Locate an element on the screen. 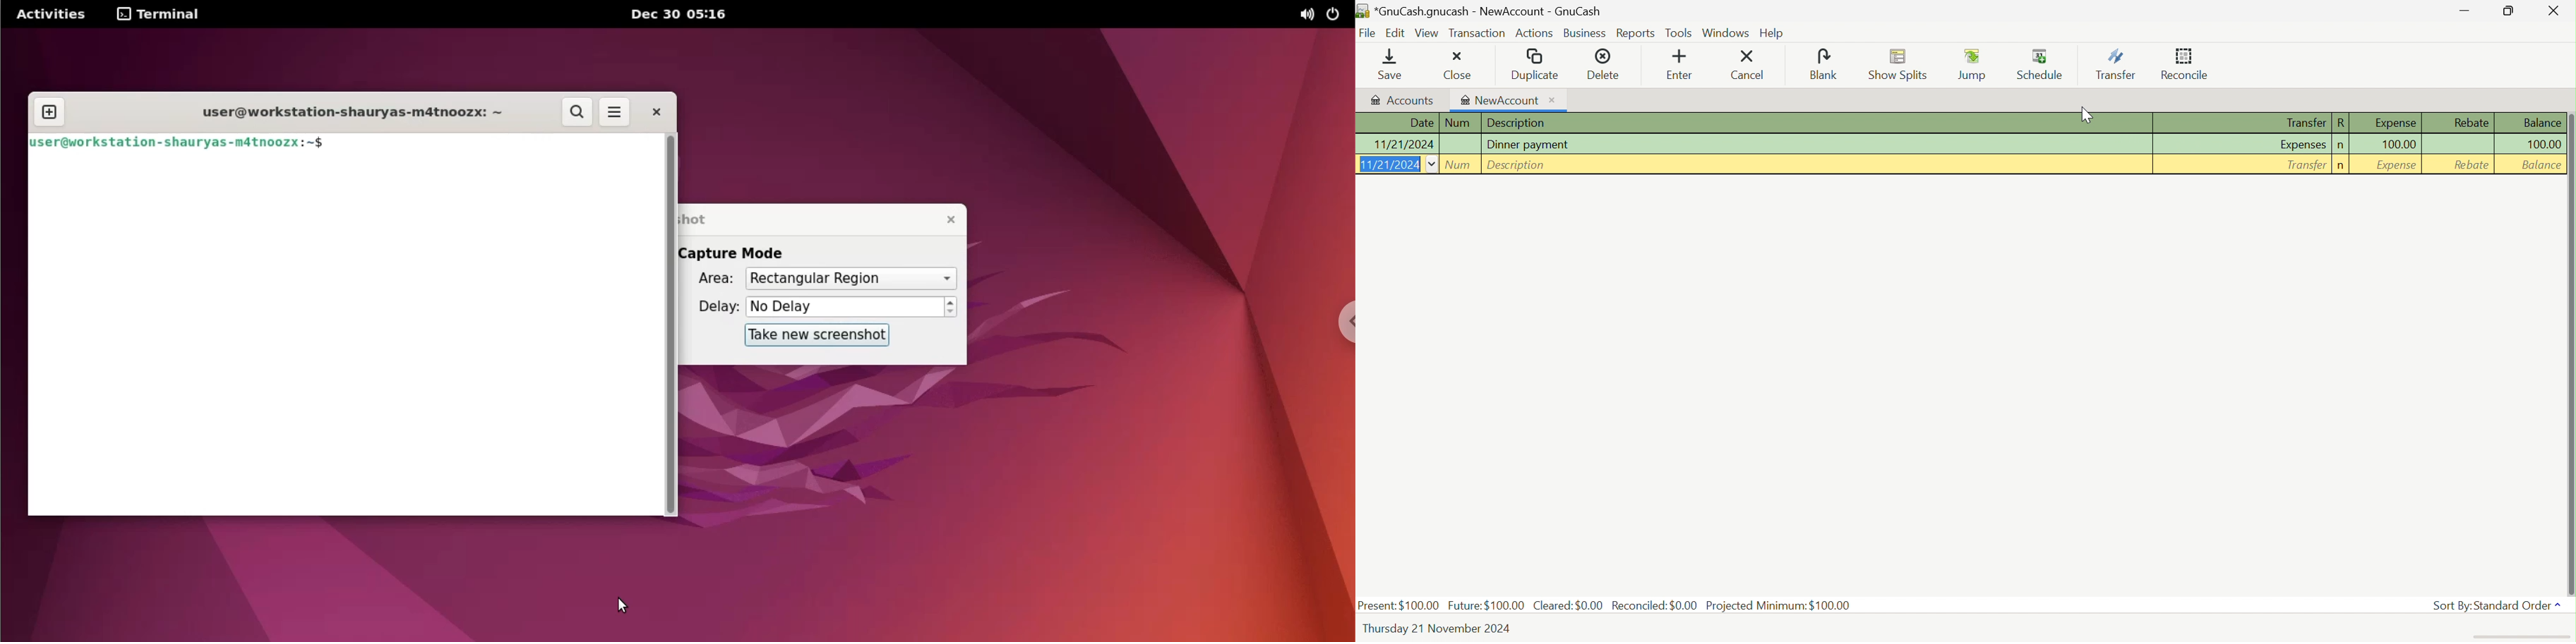  Transfer is located at coordinates (2115, 65).